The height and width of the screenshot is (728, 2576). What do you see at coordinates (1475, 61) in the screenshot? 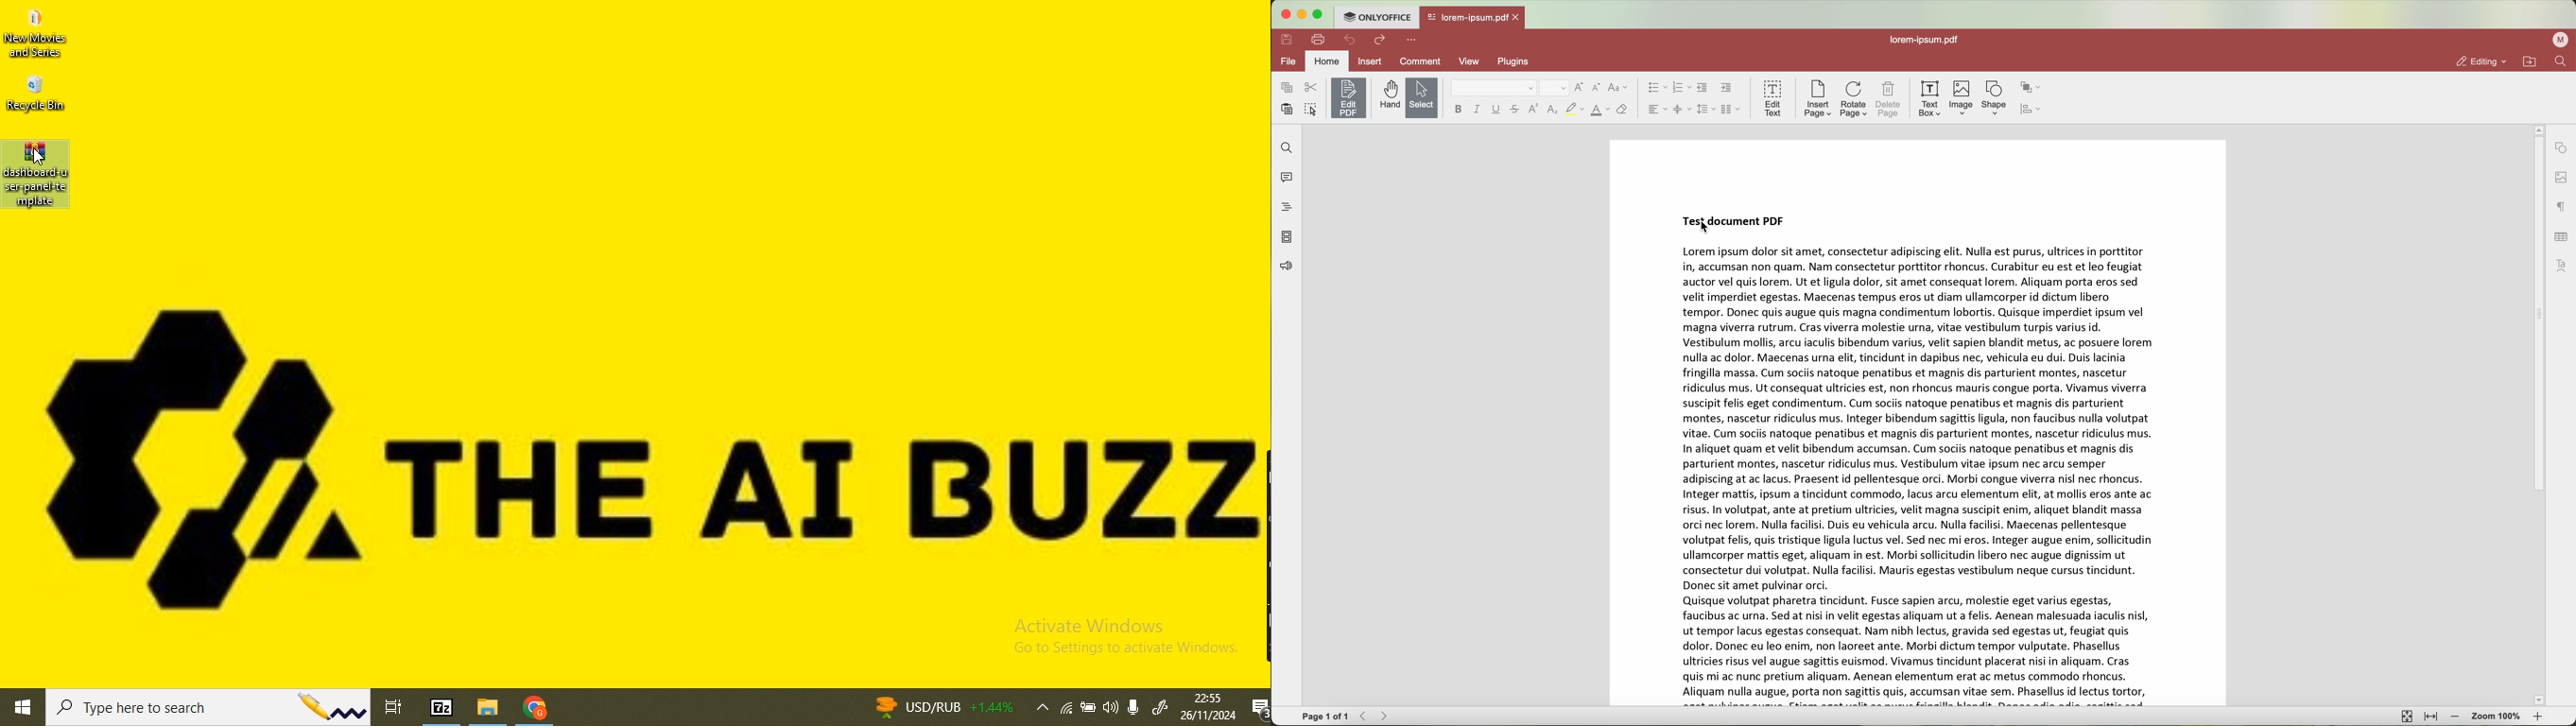
I see `view` at bounding box center [1475, 61].